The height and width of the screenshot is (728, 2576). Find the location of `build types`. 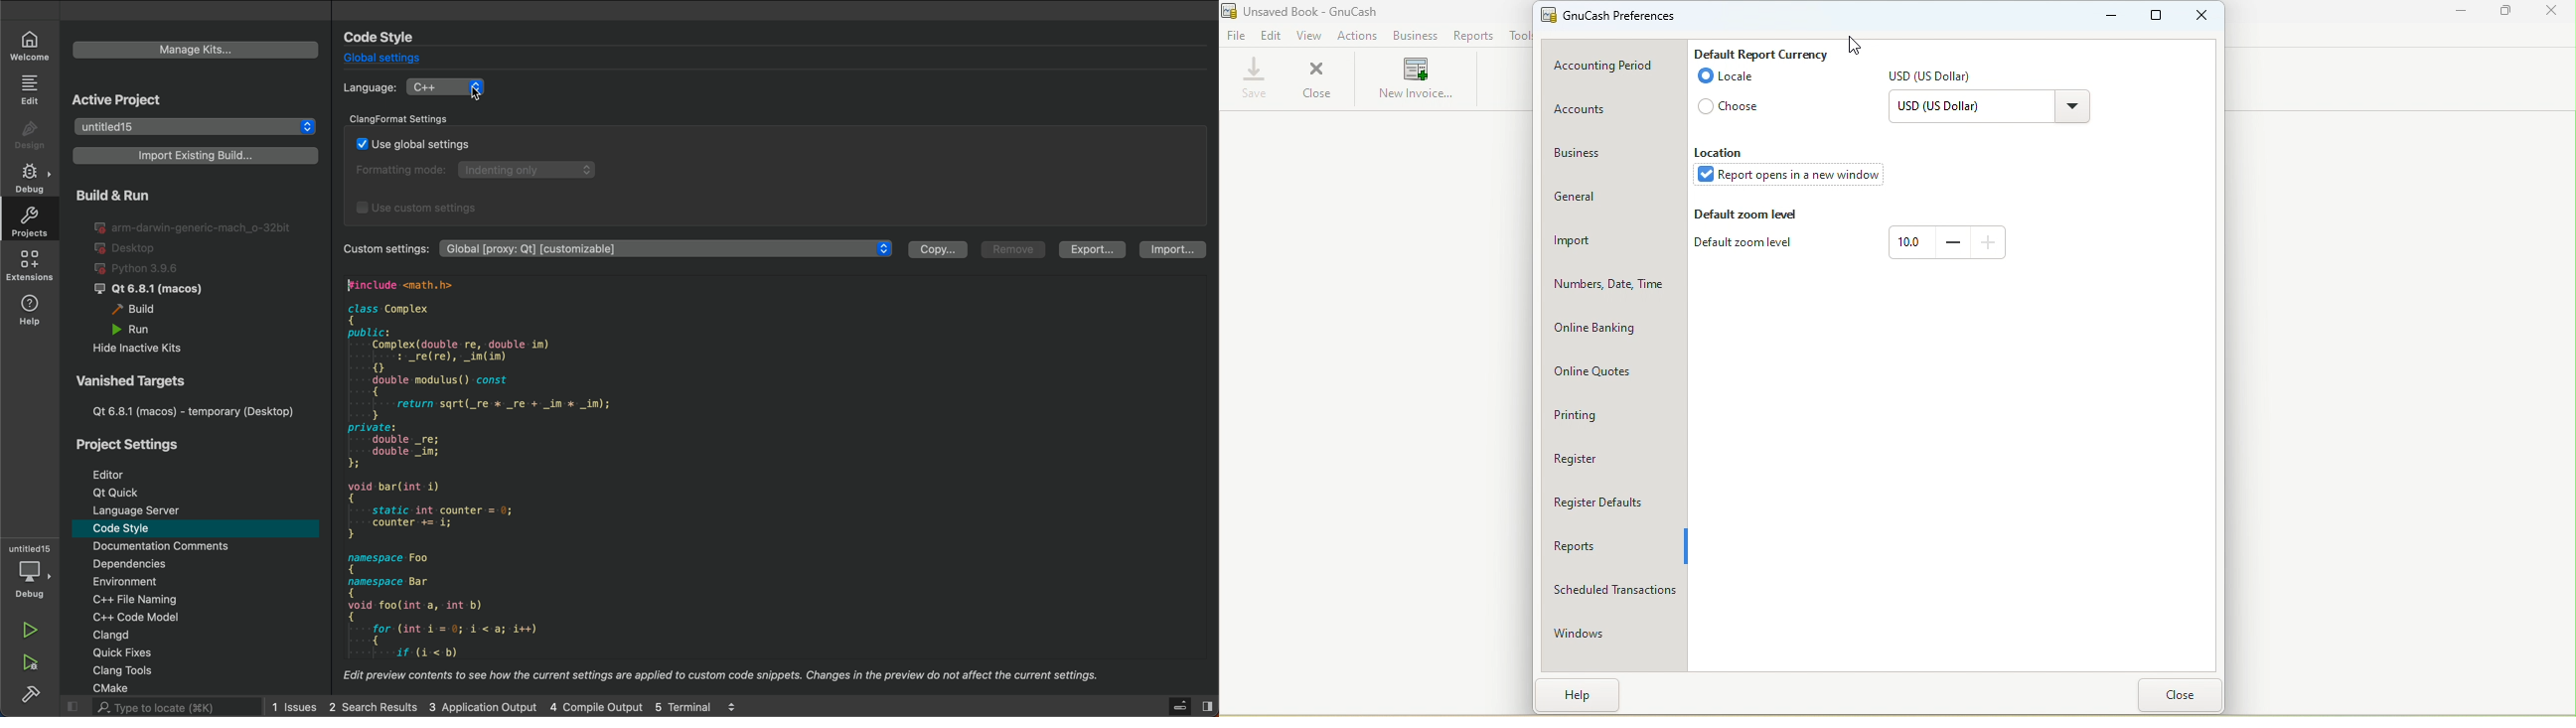

build types is located at coordinates (187, 273).